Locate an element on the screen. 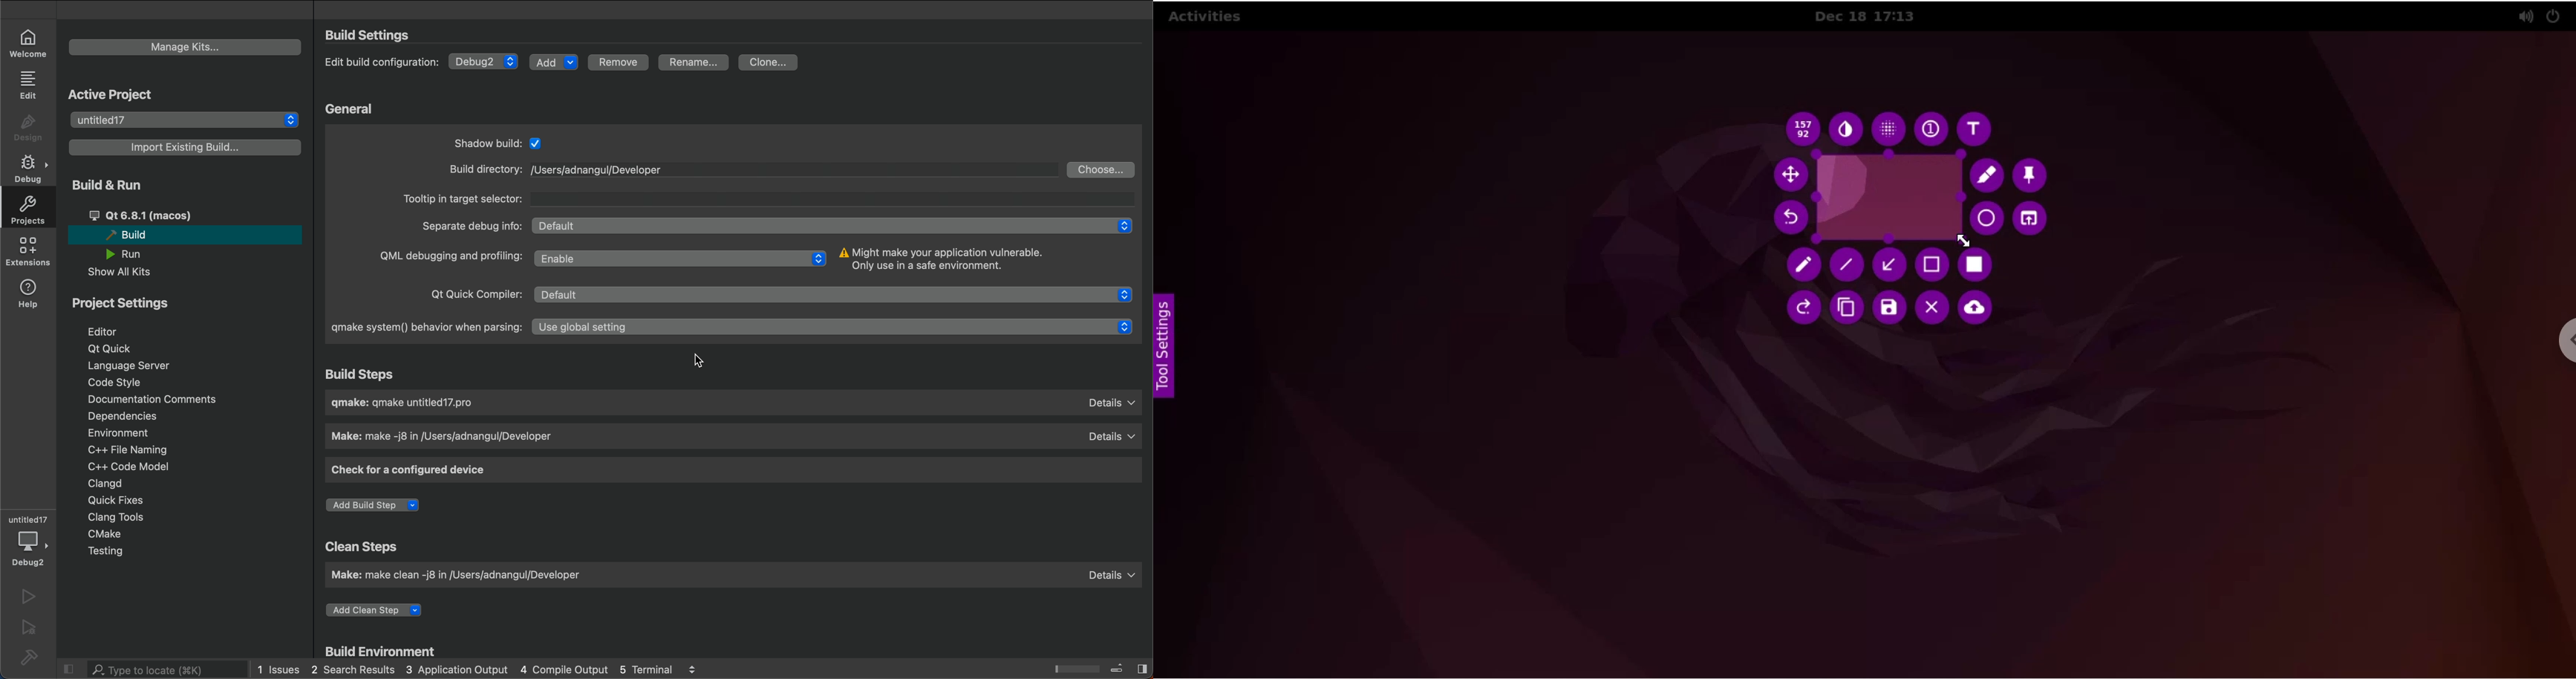  tooltip is located at coordinates (827, 196).